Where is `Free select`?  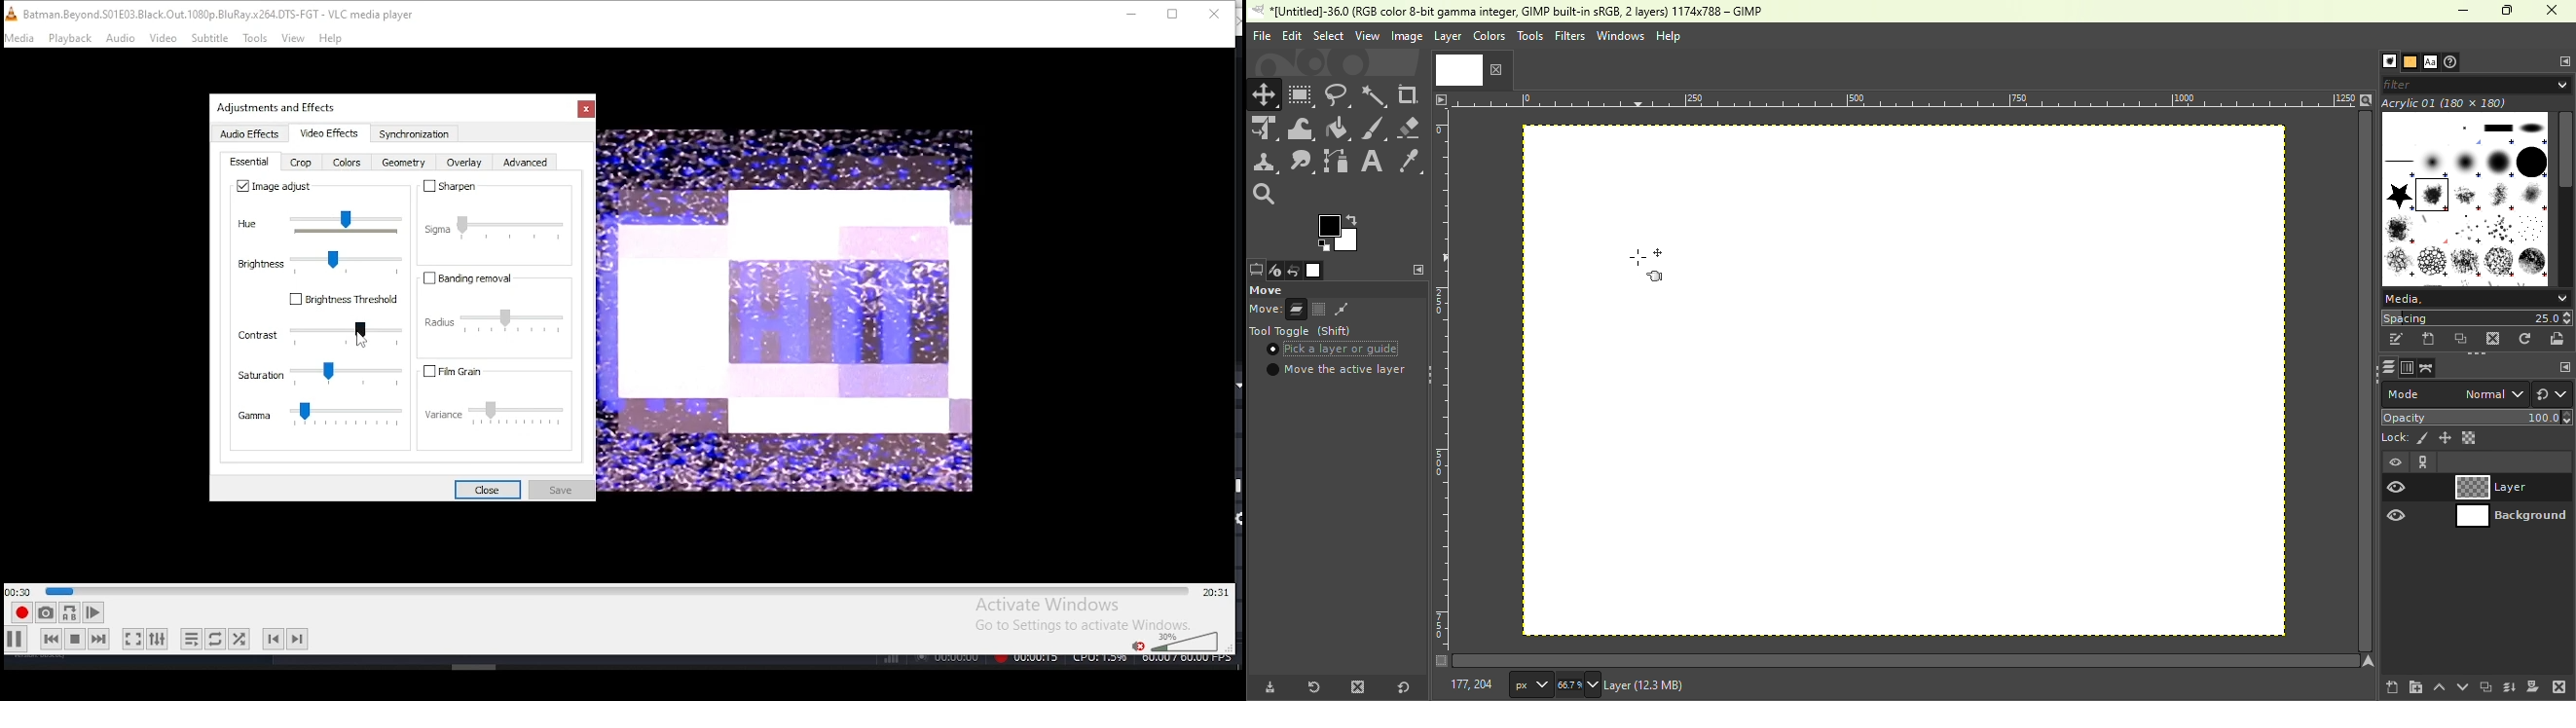
Free select is located at coordinates (1336, 289).